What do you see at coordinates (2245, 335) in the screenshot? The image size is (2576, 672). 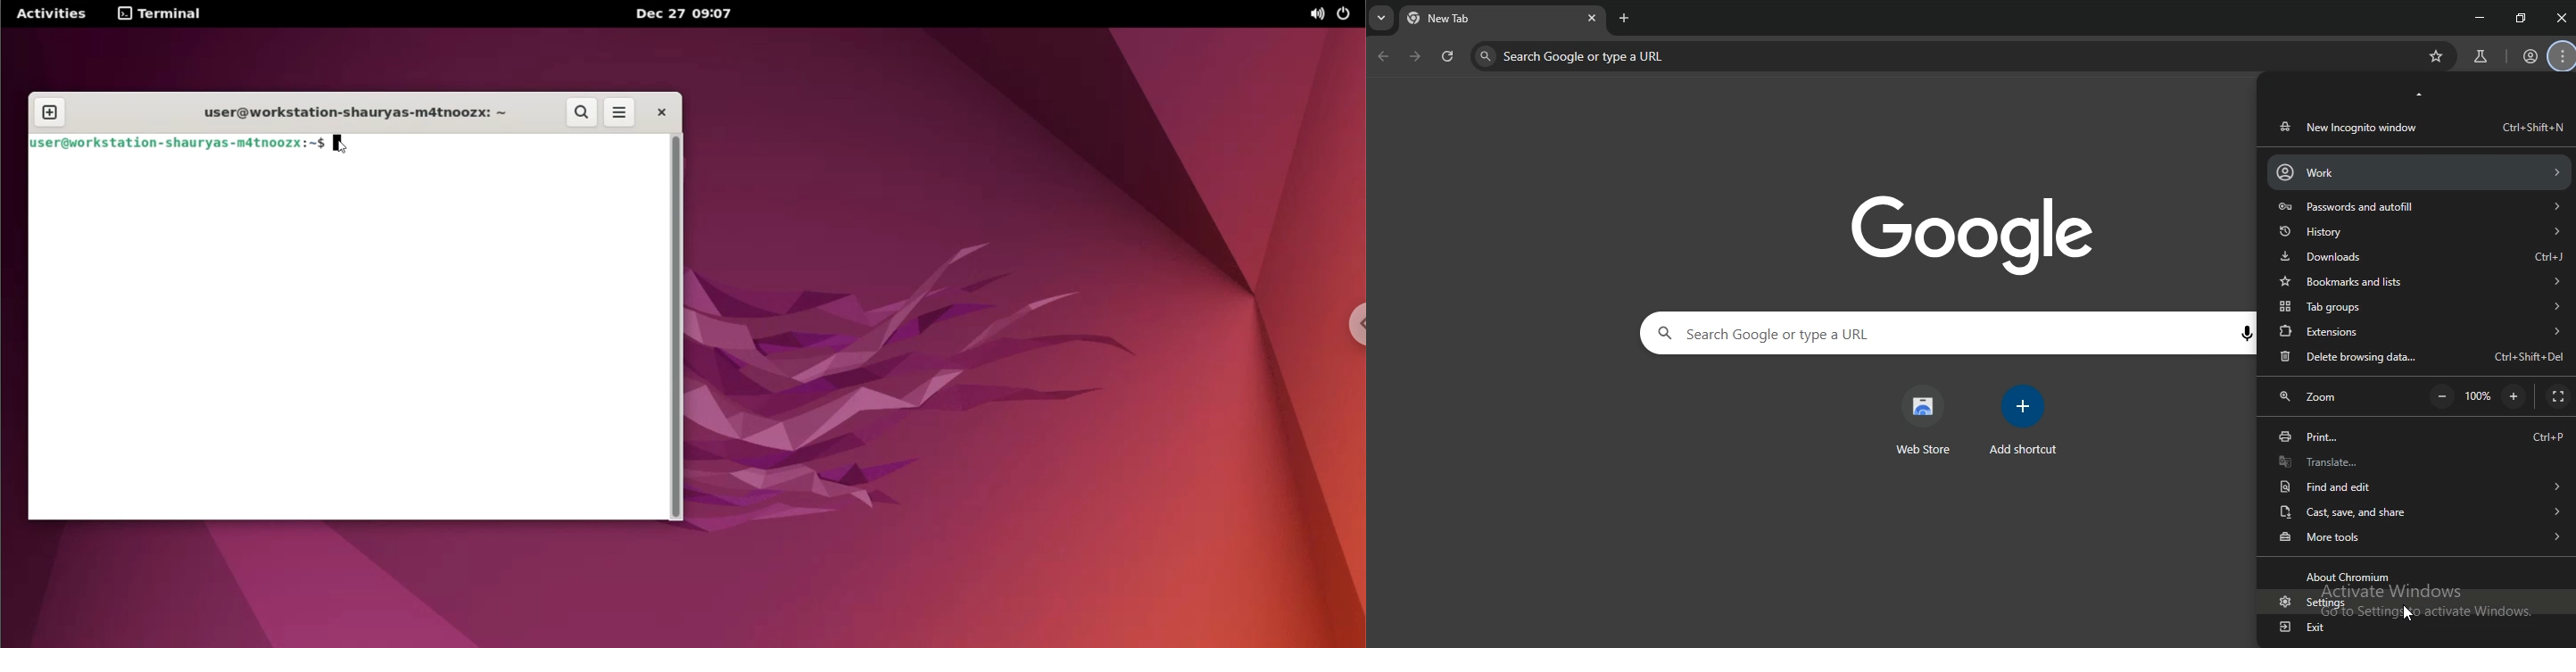 I see `voice search` at bounding box center [2245, 335].